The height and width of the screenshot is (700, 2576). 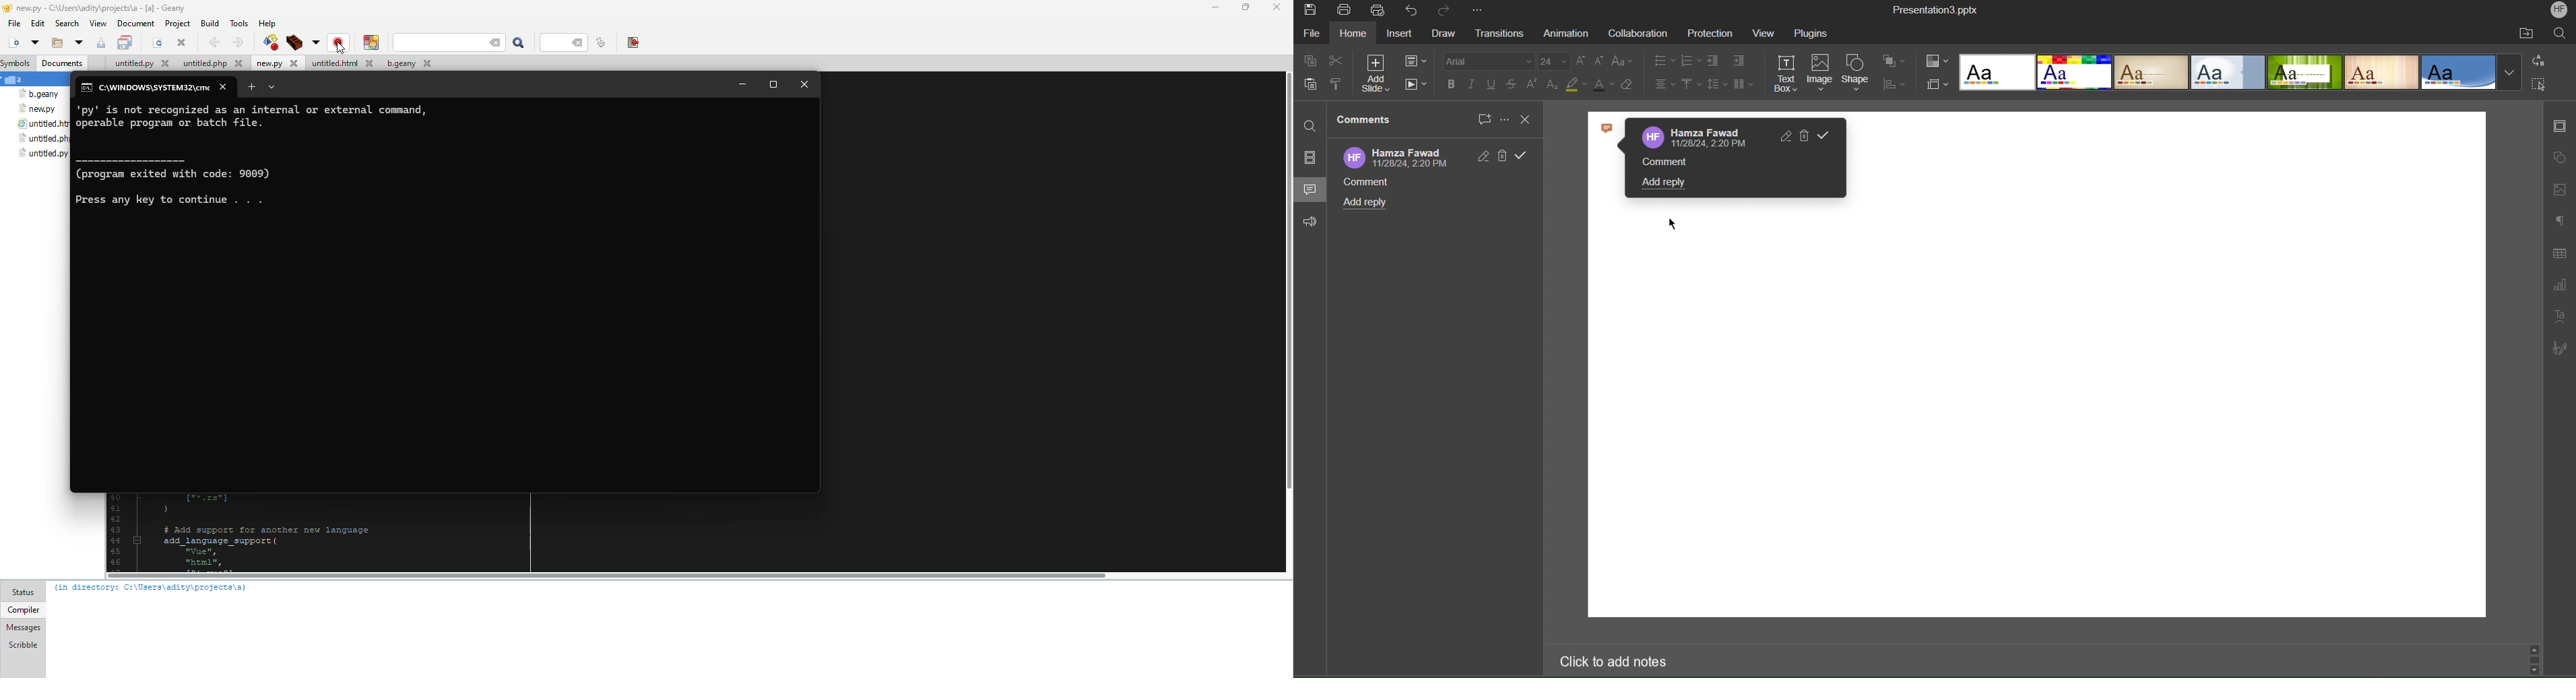 I want to click on Table, so click(x=2562, y=255).